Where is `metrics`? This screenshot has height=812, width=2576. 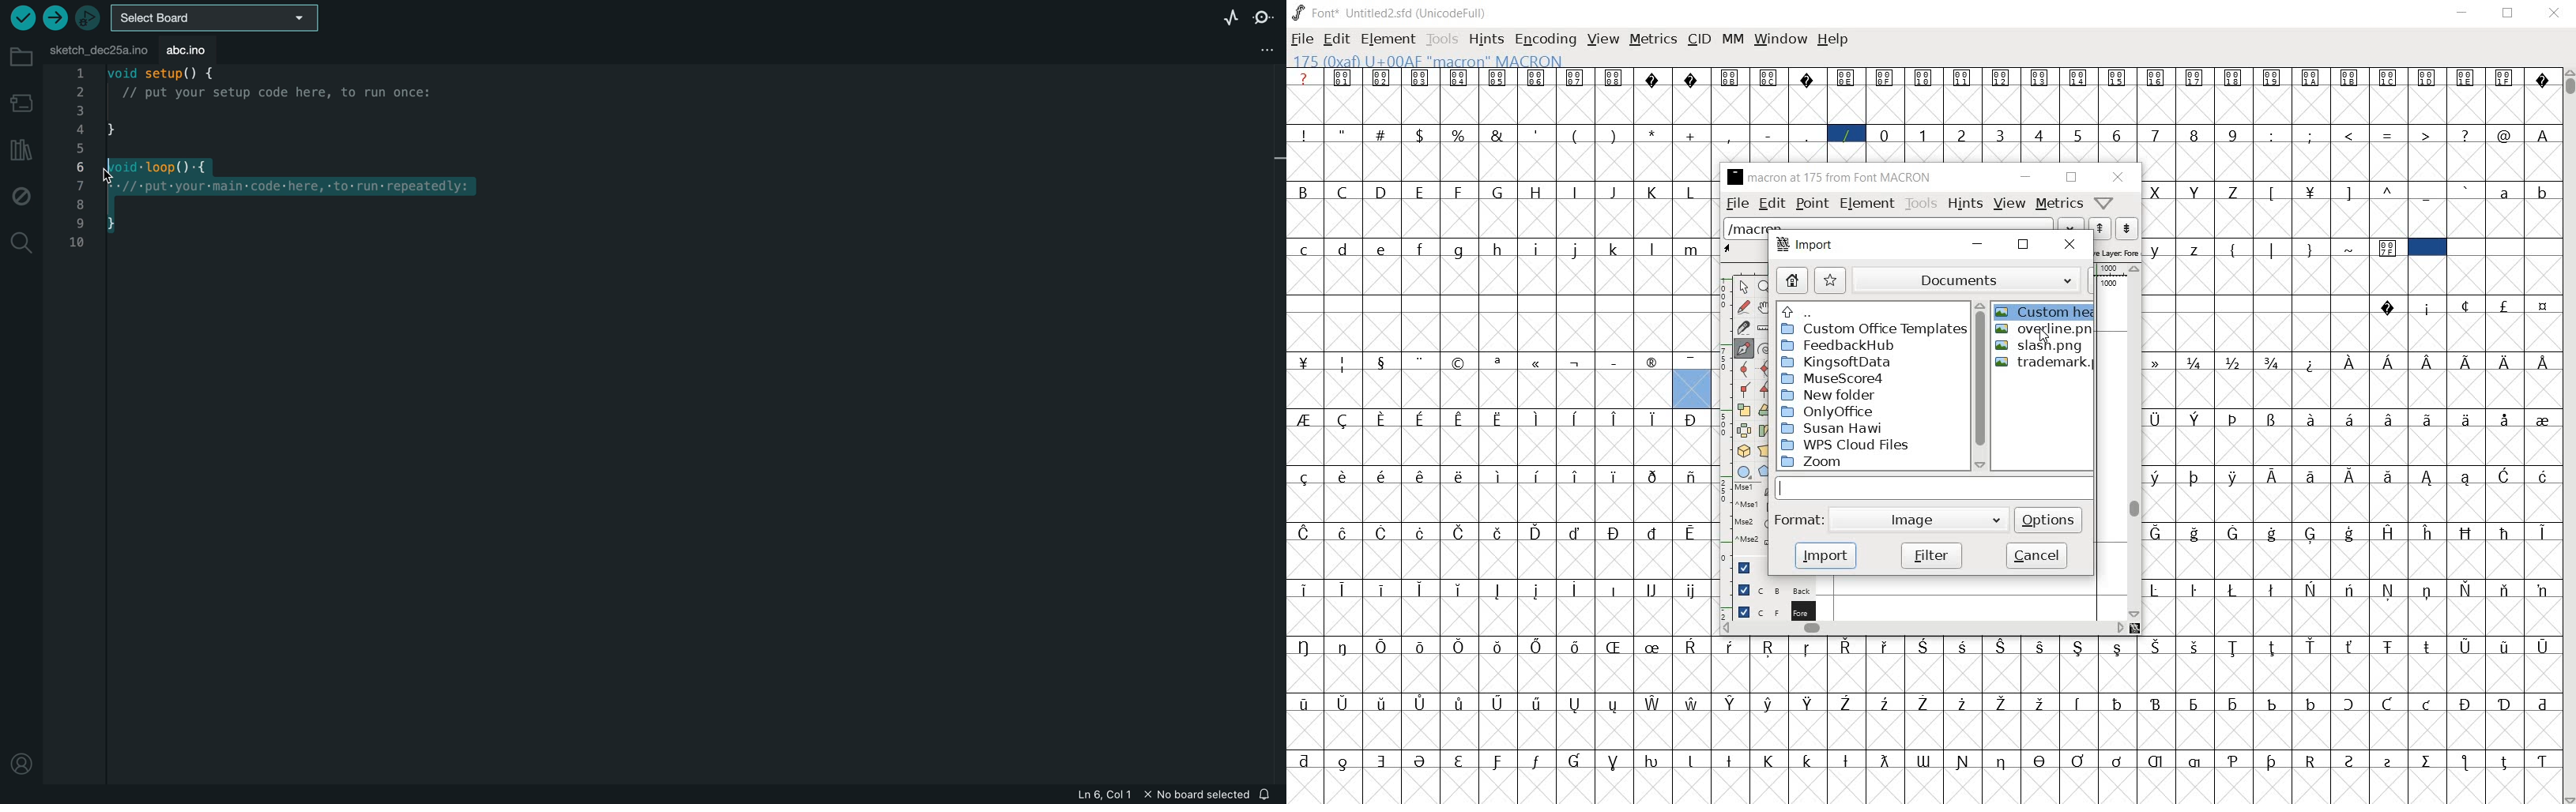 metrics is located at coordinates (2058, 204).